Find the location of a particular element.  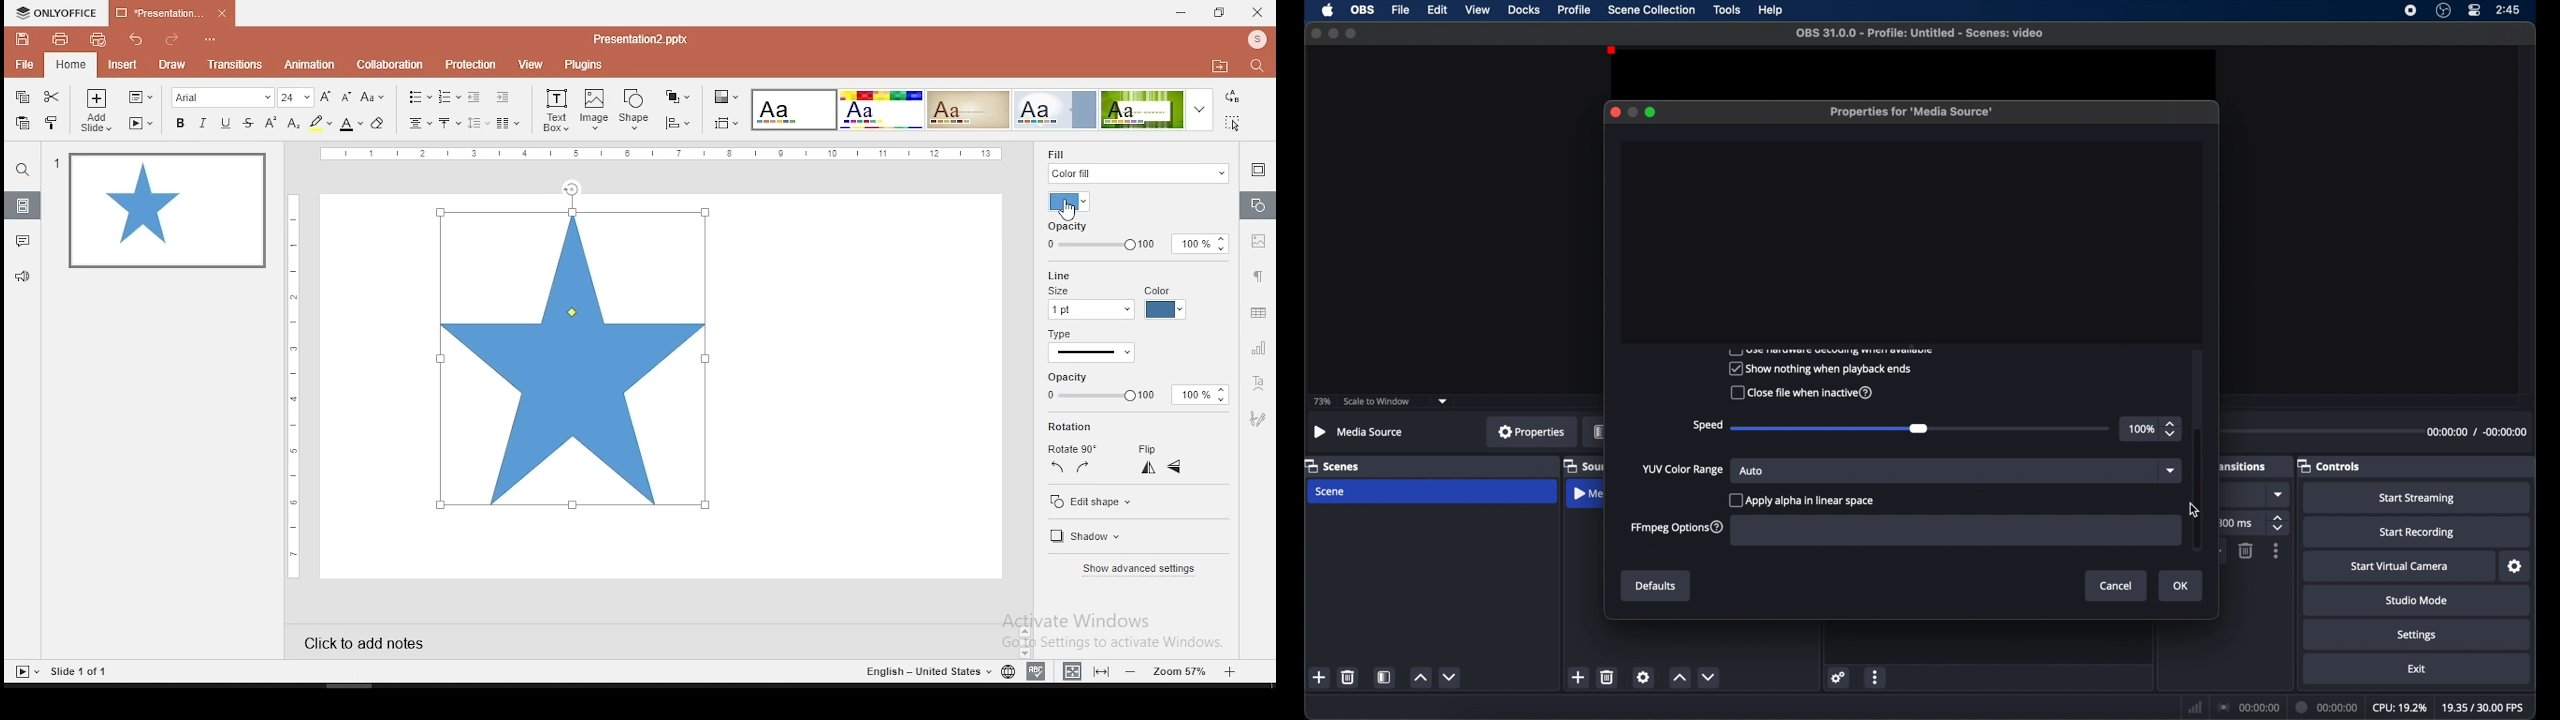

file name is located at coordinates (1919, 33).